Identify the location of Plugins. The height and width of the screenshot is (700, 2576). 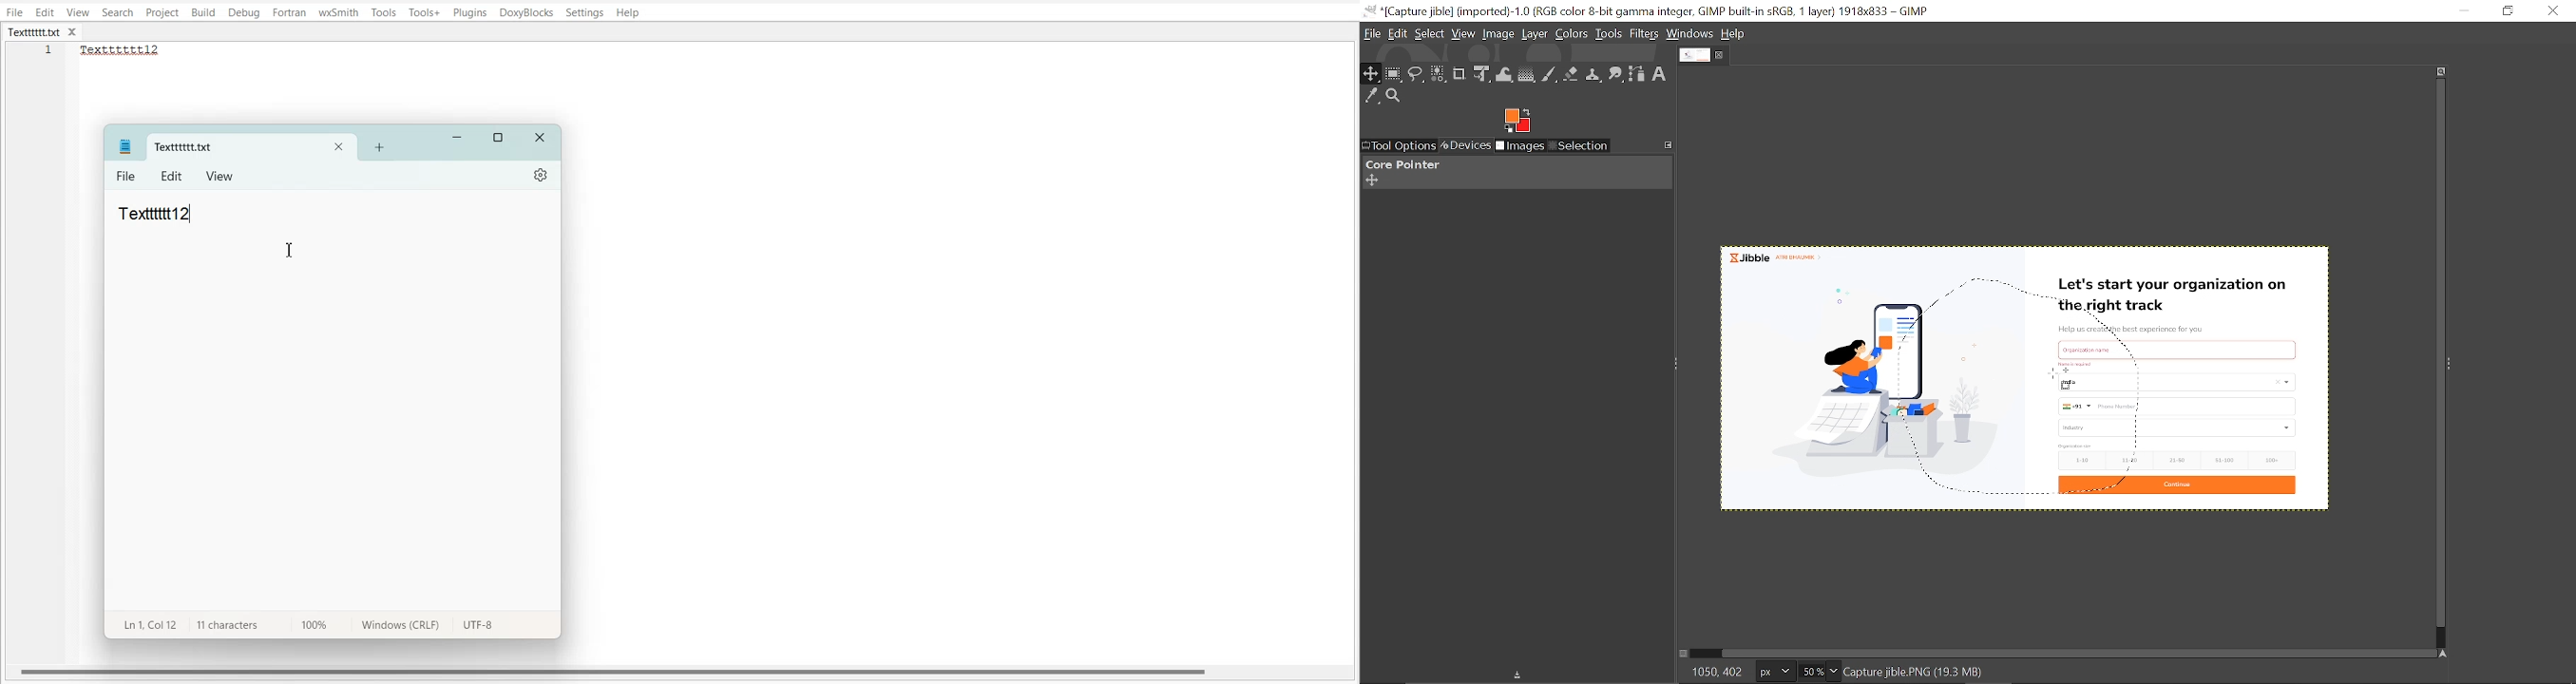
(471, 13).